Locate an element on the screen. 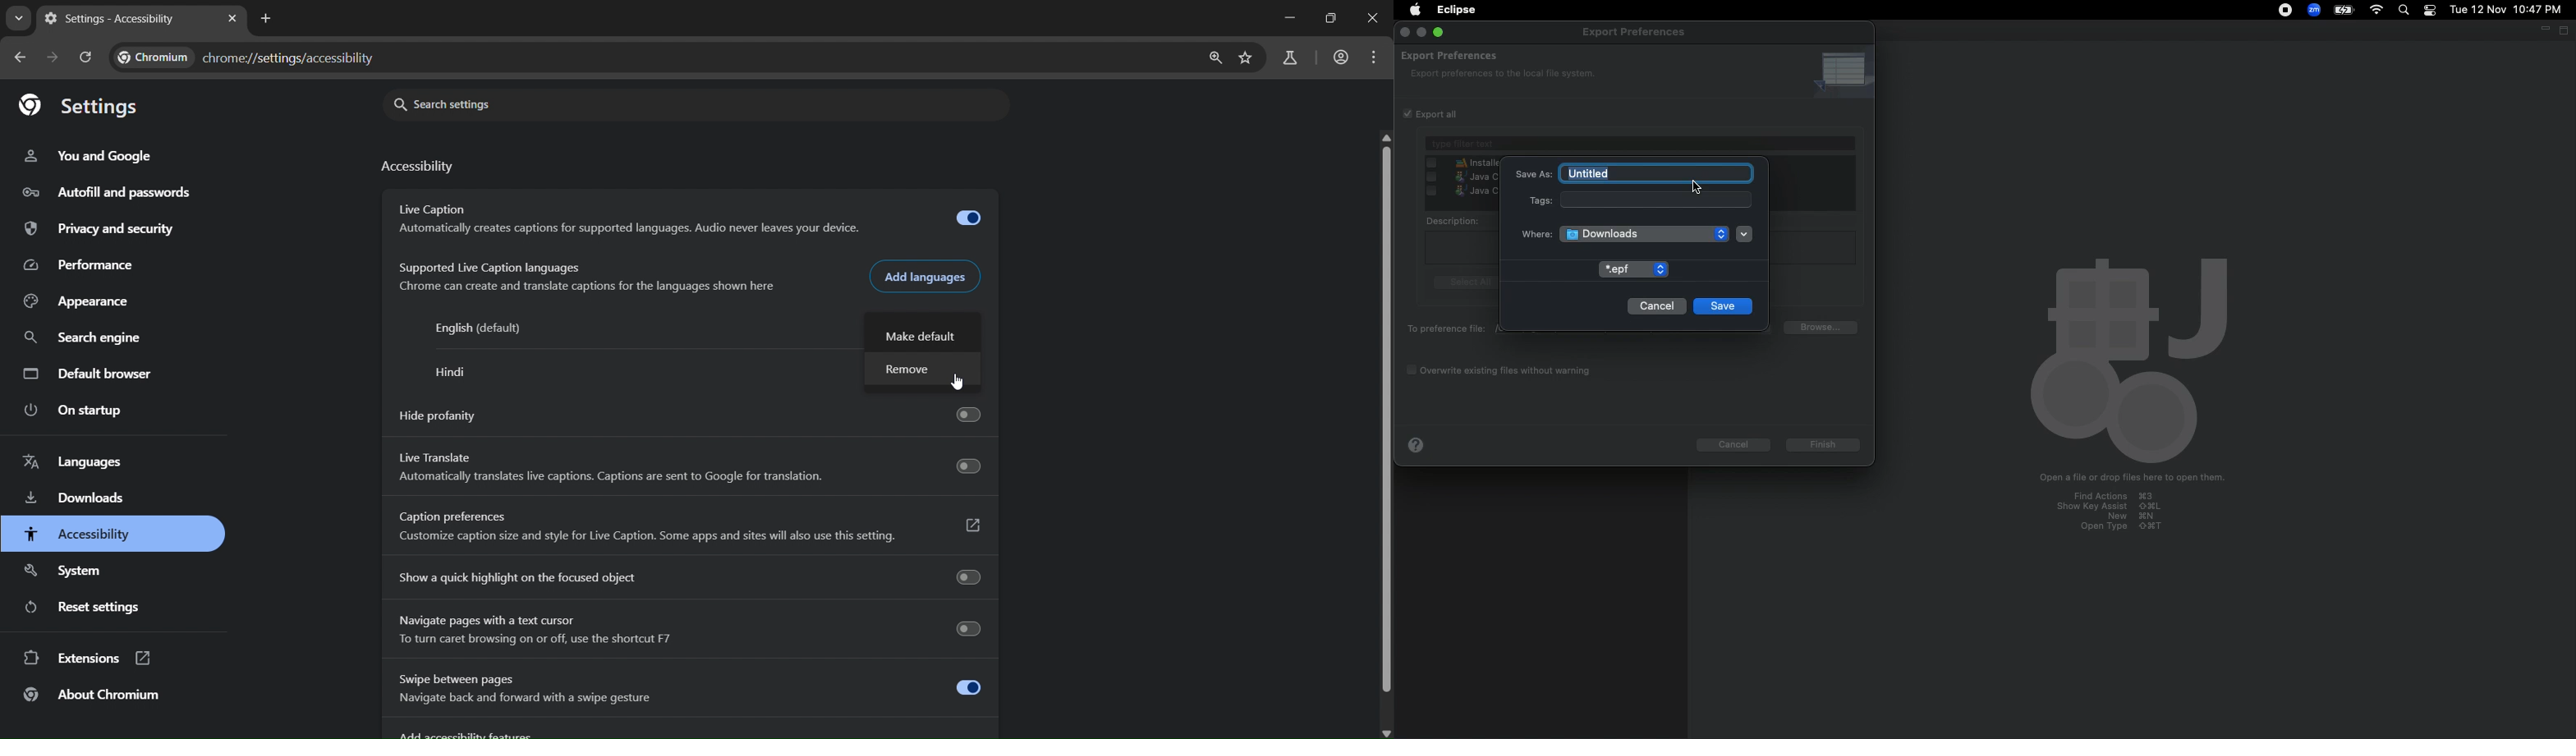 The height and width of the screenshot is (756, 2576). Save is located at coordinates (1726, 305).